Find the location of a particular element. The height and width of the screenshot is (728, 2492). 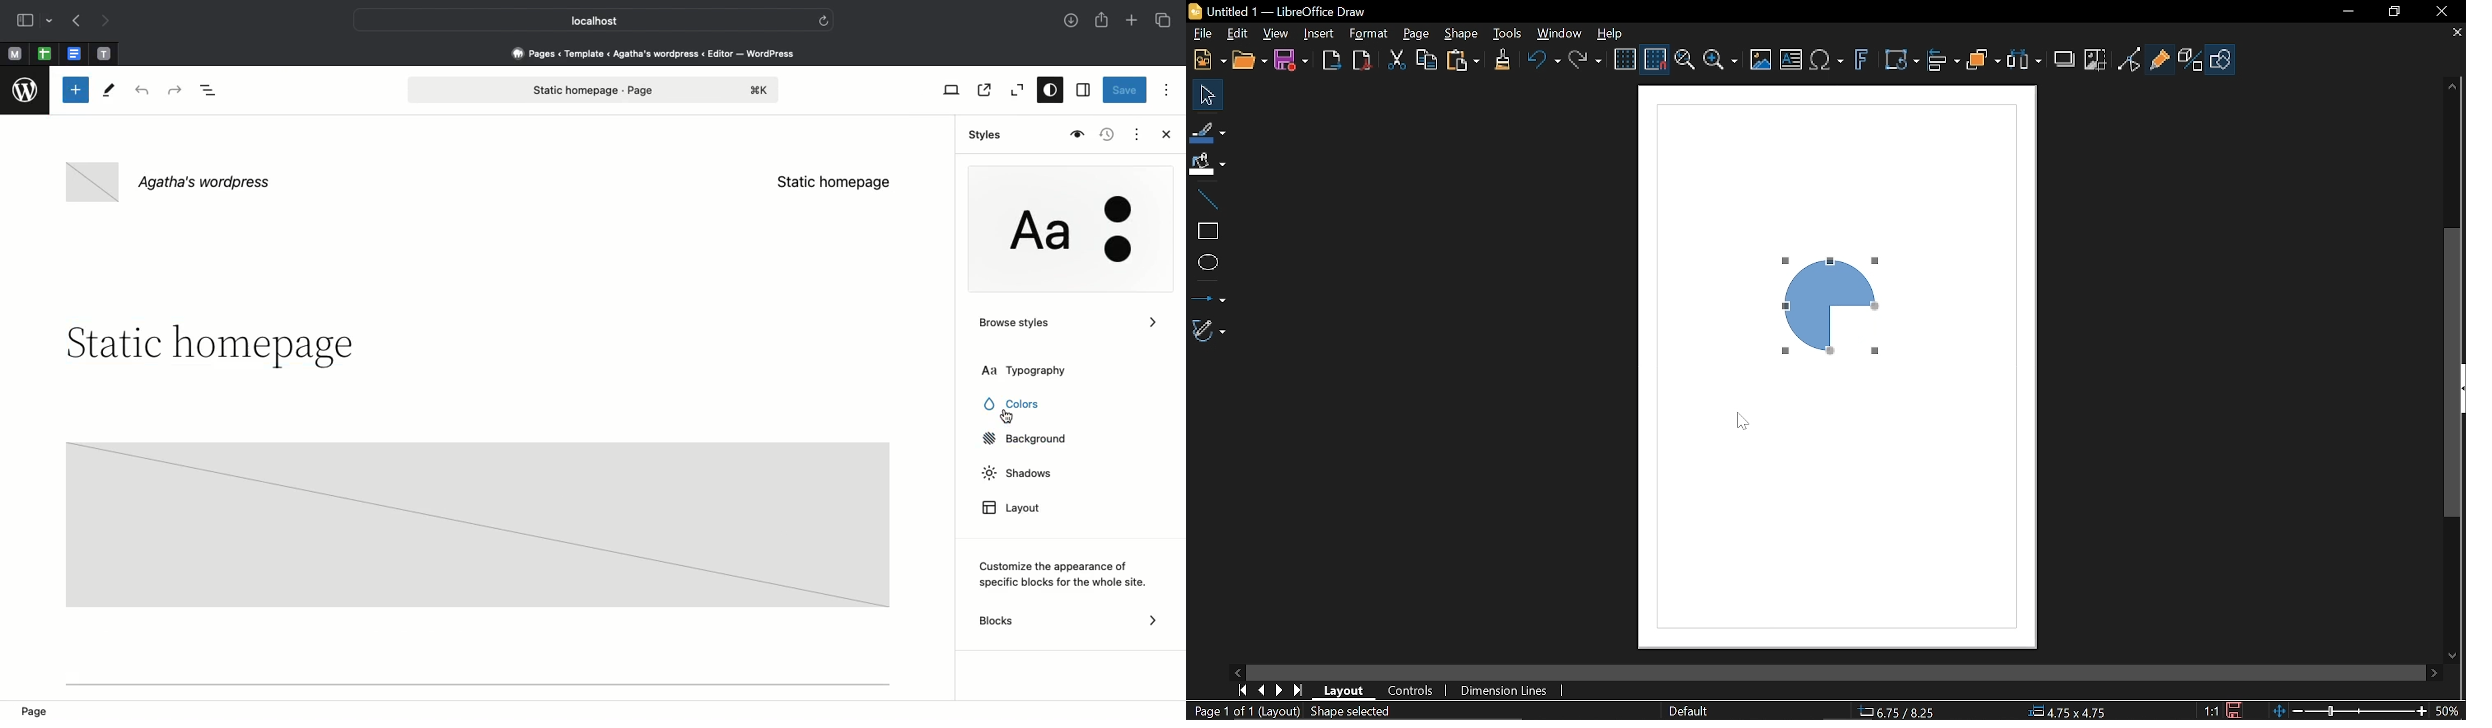

Clone is located at coordinates (1502, 60).